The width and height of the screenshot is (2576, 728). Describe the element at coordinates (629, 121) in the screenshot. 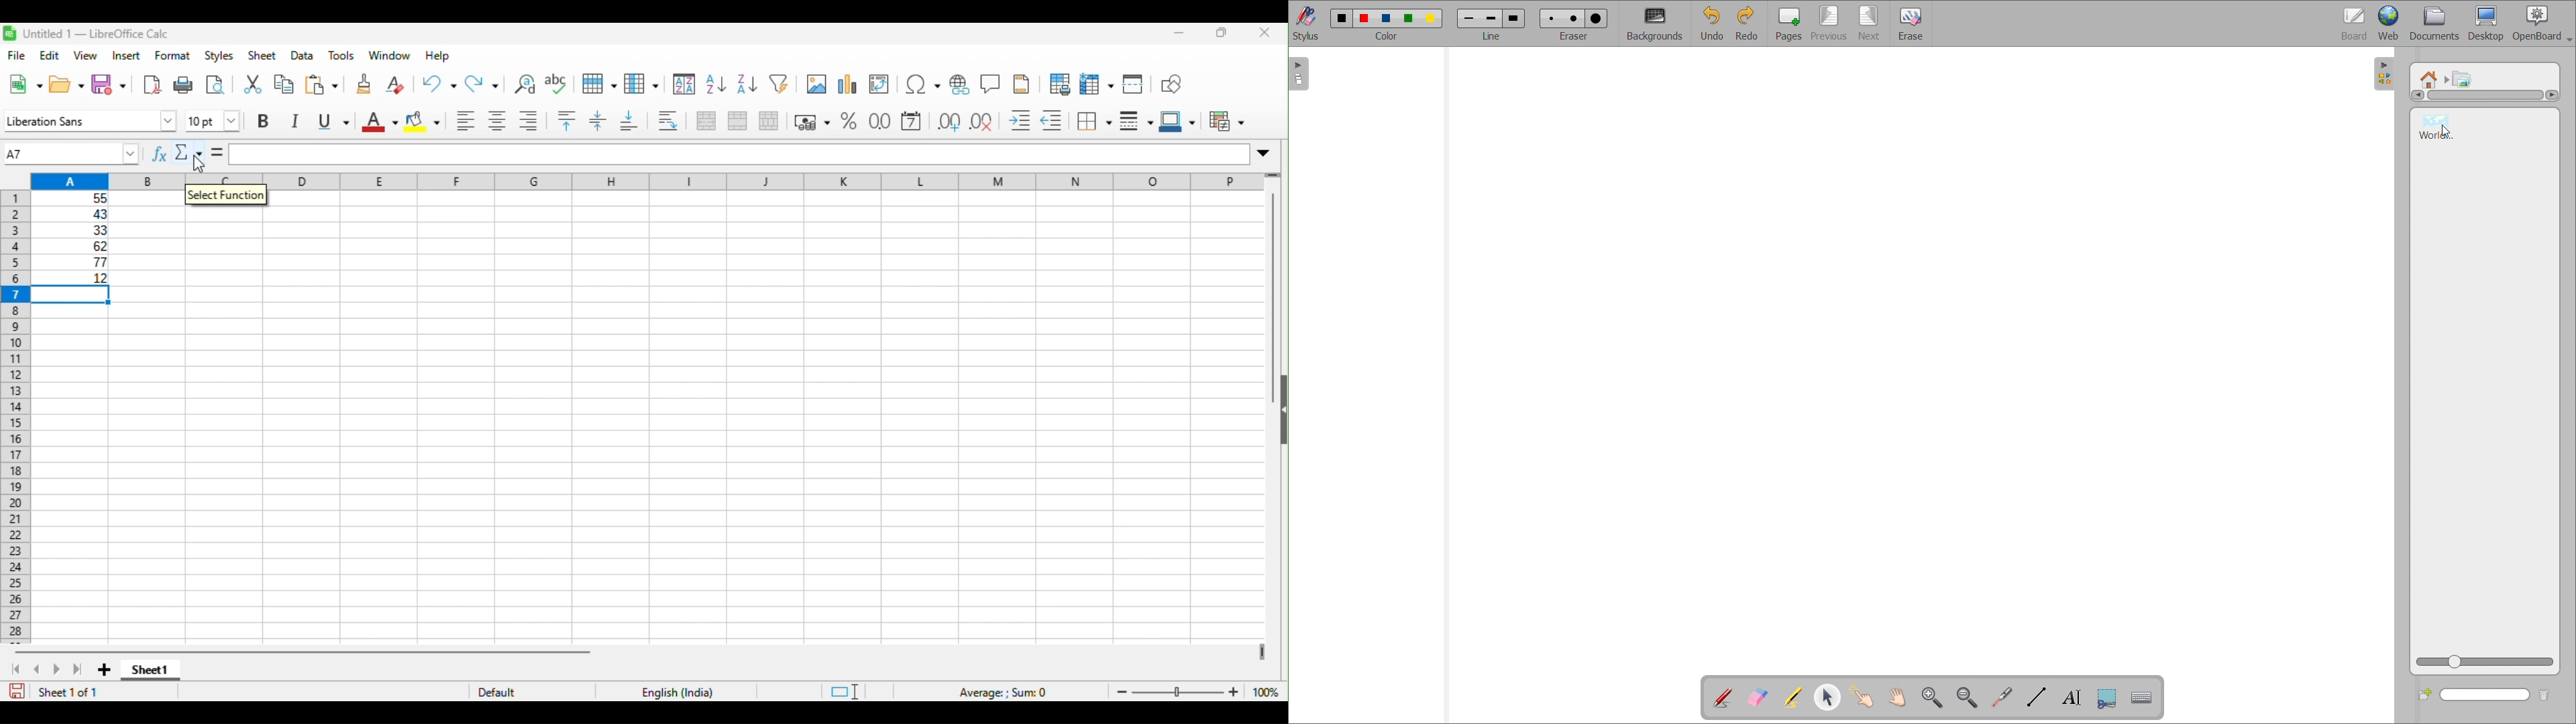

I see `align bottom` at that location.